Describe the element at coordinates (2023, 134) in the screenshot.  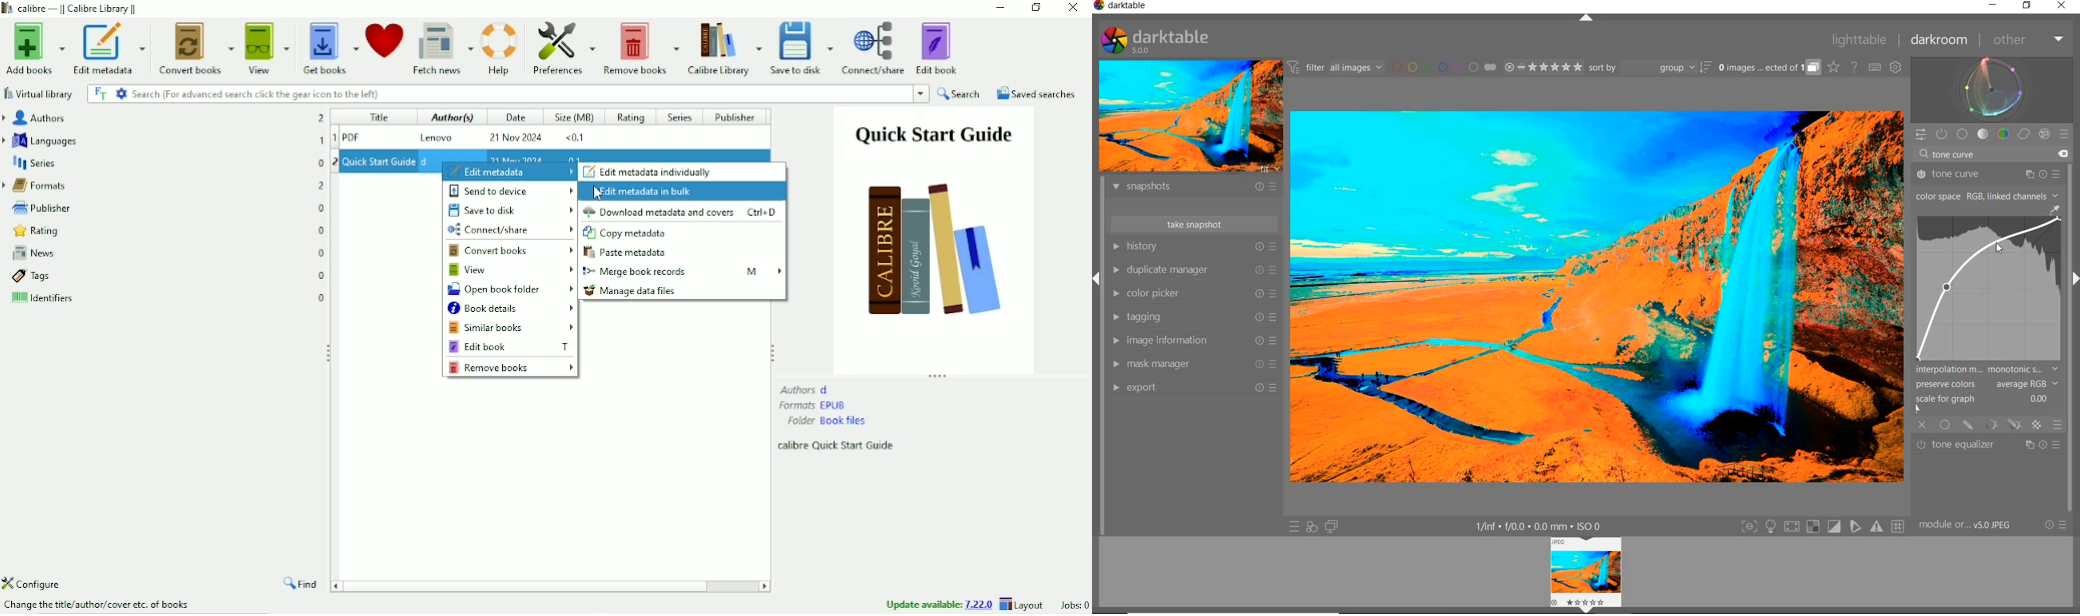
I see `correct` at that location.